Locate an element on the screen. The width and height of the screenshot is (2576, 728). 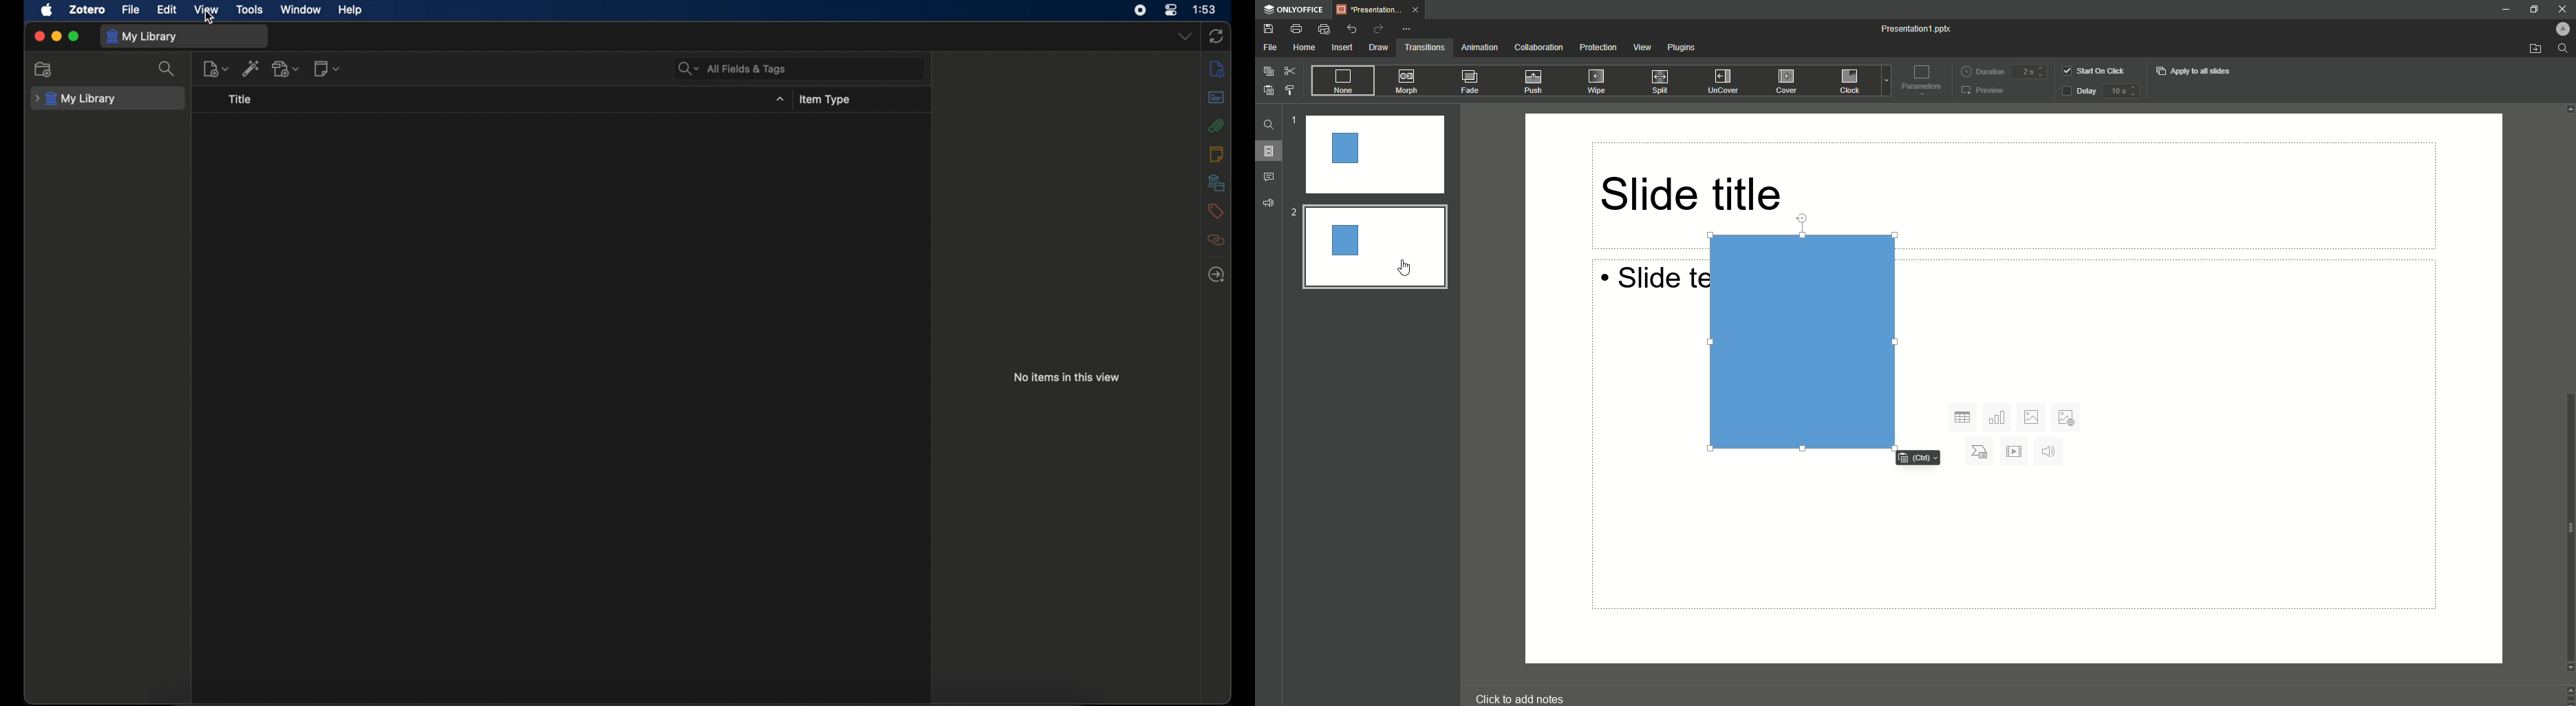
Choose Style is located at coordinates (1292, 90).